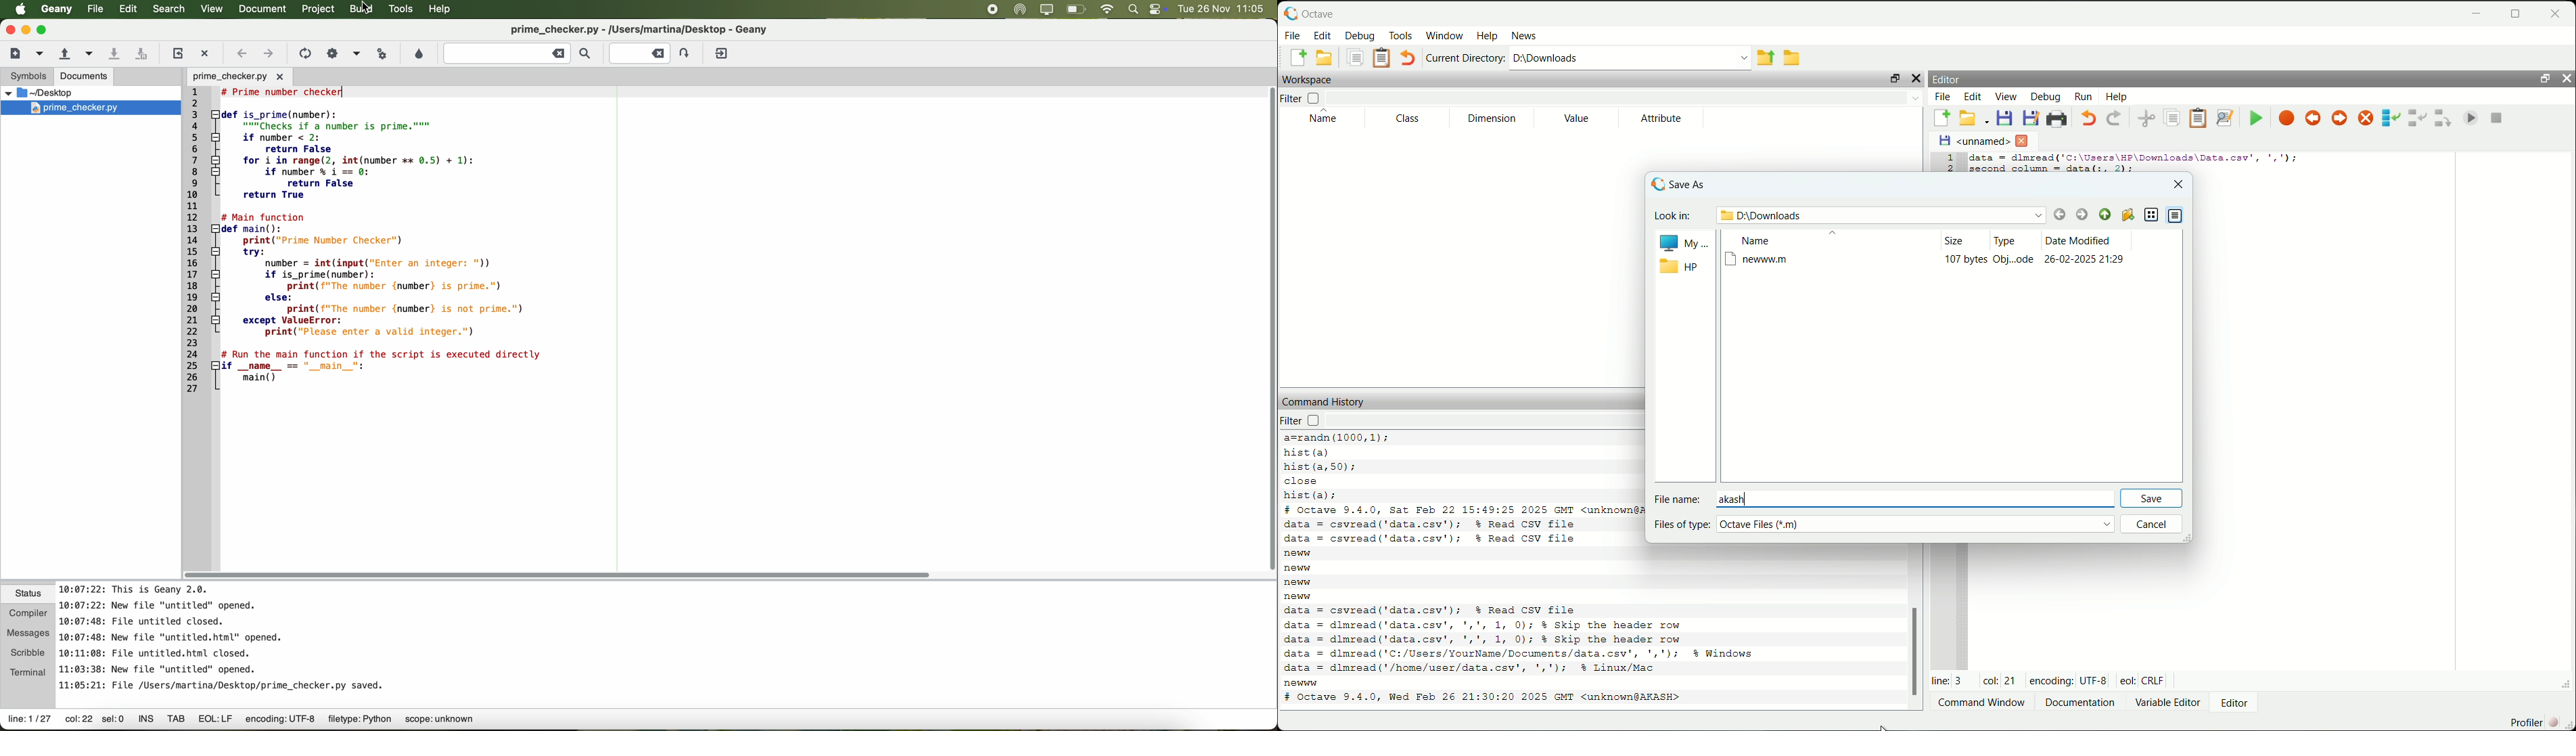 This screenshot has width=2576, height=756. I want to click on view, so click(211, 9).